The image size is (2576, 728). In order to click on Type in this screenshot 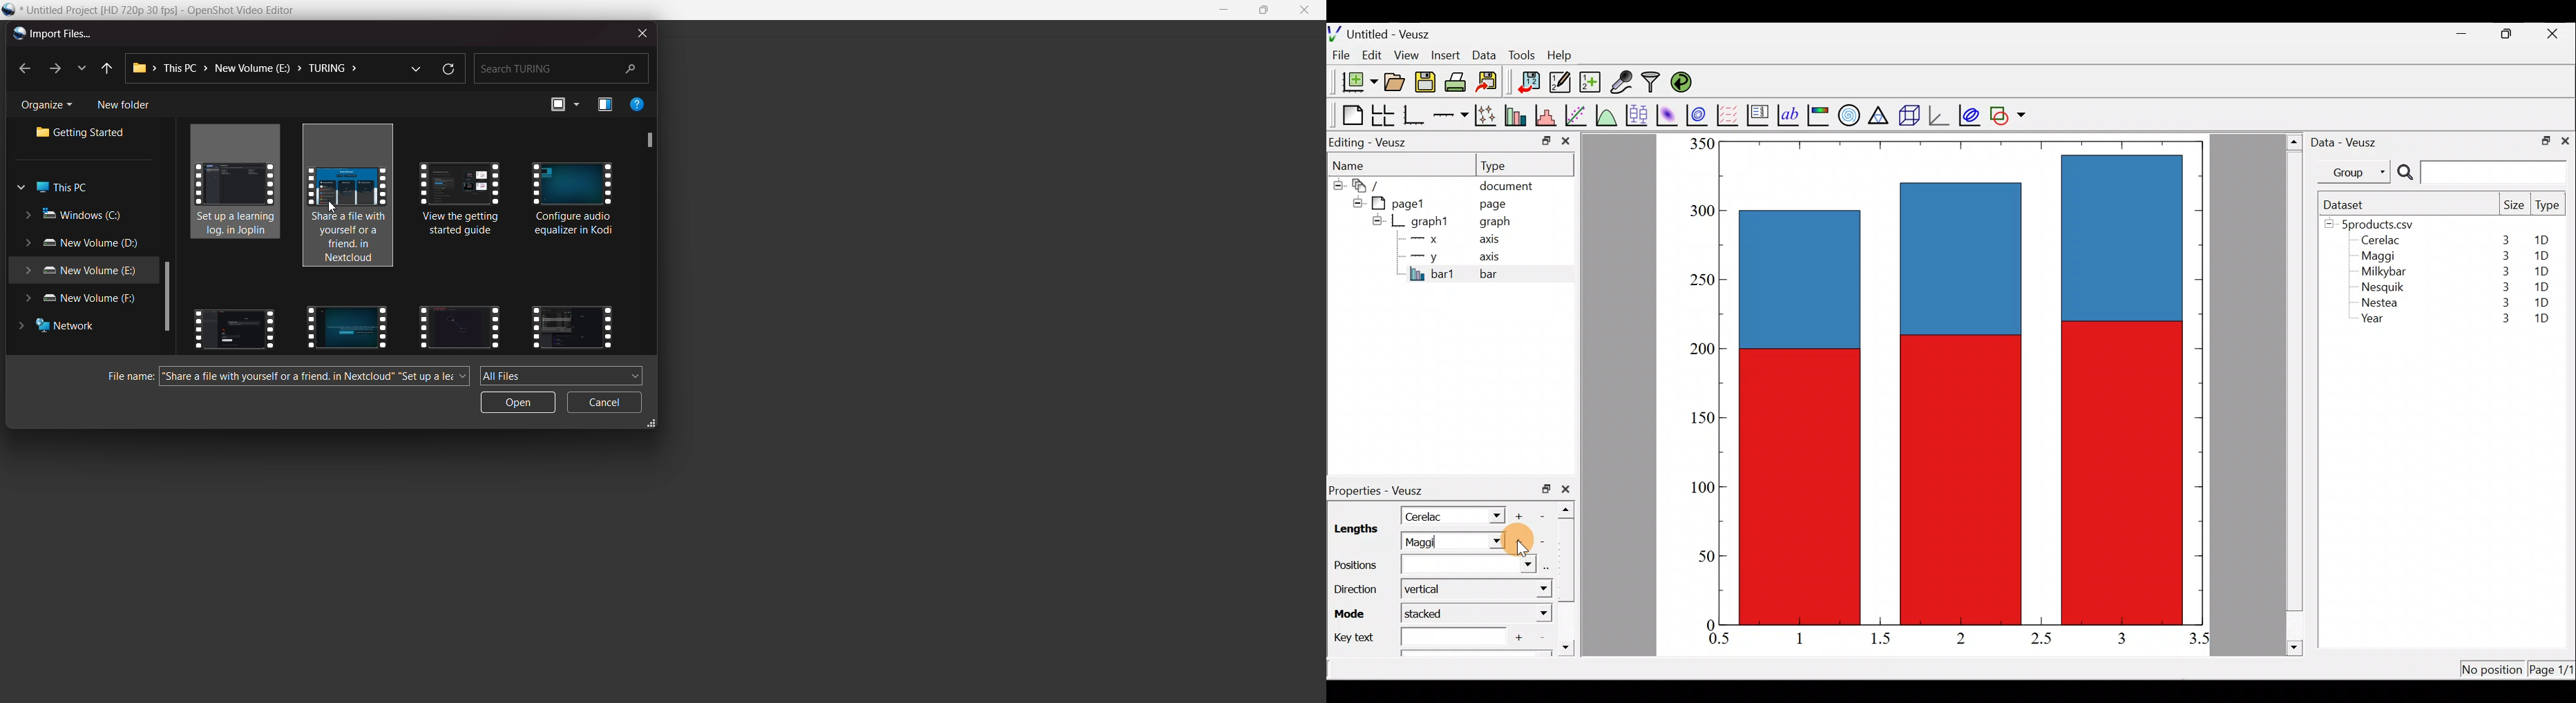, I will do `click(1505, 165)`.